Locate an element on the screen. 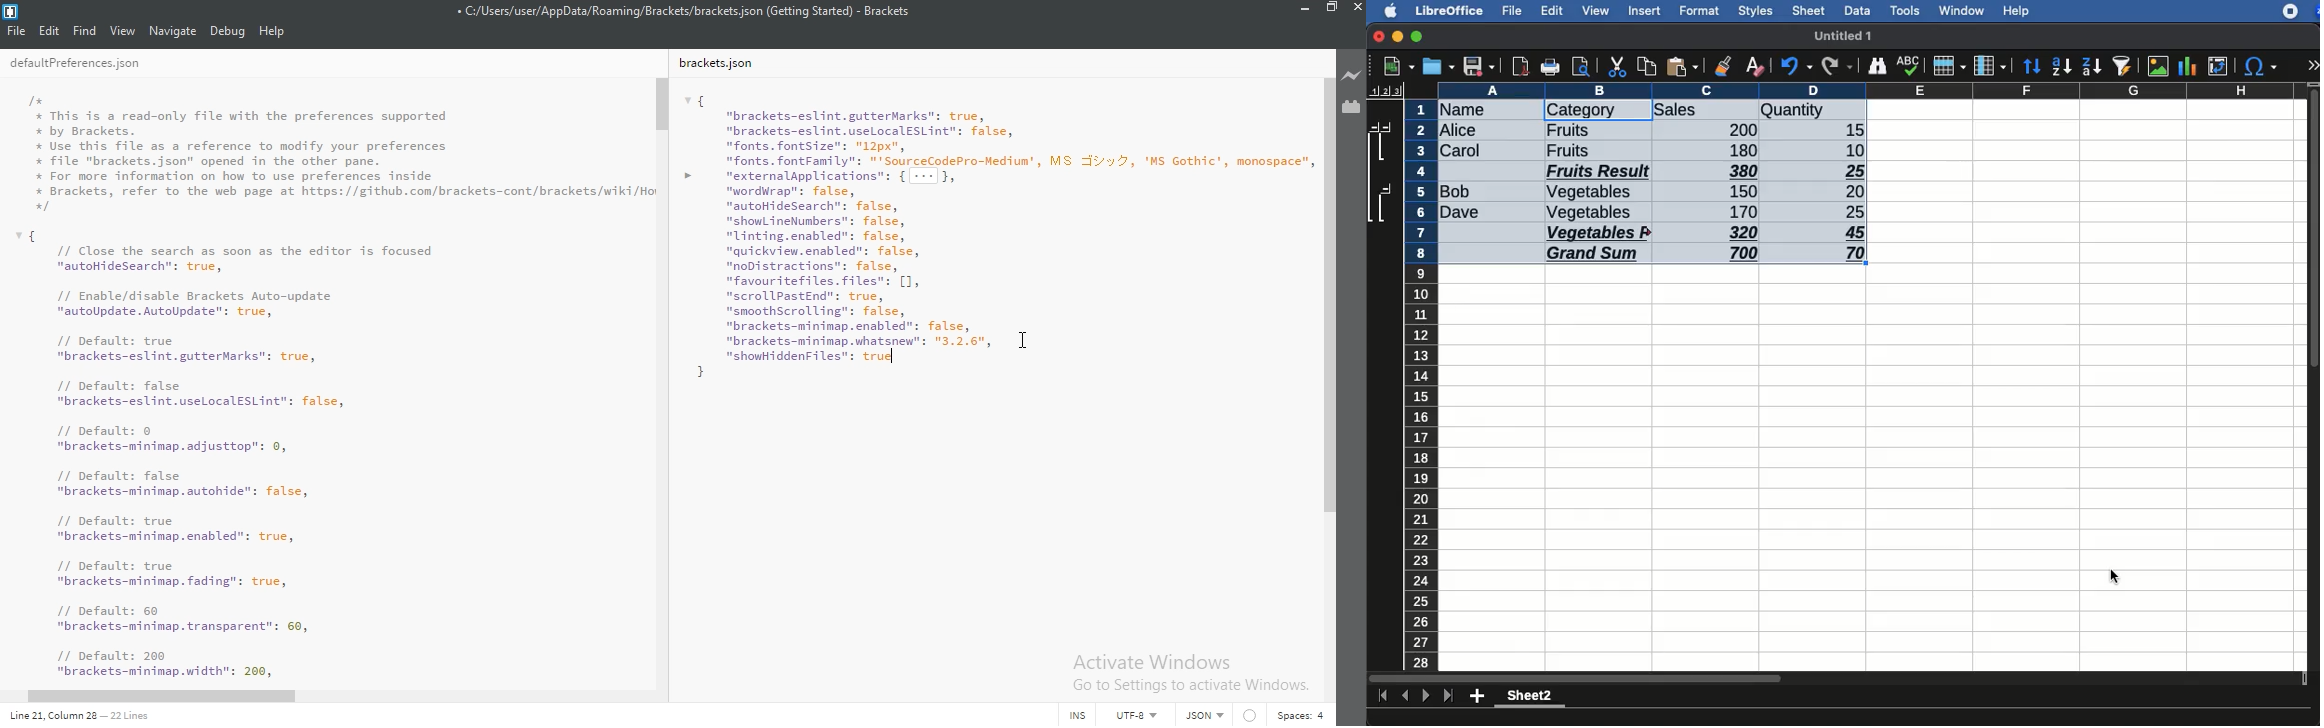 The width and height of the screenshot is (2324, 728). * This is a read-only file with the preferences supported
* by Brackets.
* Use this file as a reference to modify your preferences
+ file "brackets.json" opened in the other pane.
+ For more information on how to use preferences inside
+ Brackets, refer to the web page at https: //github.com/brackets-cont/brackets/wiki/Ho
/
© // Close the search as soon as the editor is focused

"autoHideSearch": true,

// Enable/disable Brackets Auto-update

“autoUpdate. AutoUpdate”: true,

11 Default: true

"brackets-eslint.gutterMarks": true,

77 Default: false

"brackets-eslint.uselocalESLint": false,

11 Default: ©

"brackets-mininap.adjusttop": 0,

71 Default: false

"brackets-mininap.autohide": false,

11 Default: true

"brackets-mininap. enabled": true,

11 Default: true

“"brackets-mininap. fading": true,

11 Default: 60

"brackets-mininap. transparent”: 60,

11 Default: 200

"brackets-minimap.width": 200, is located at coordinates (338, 380).